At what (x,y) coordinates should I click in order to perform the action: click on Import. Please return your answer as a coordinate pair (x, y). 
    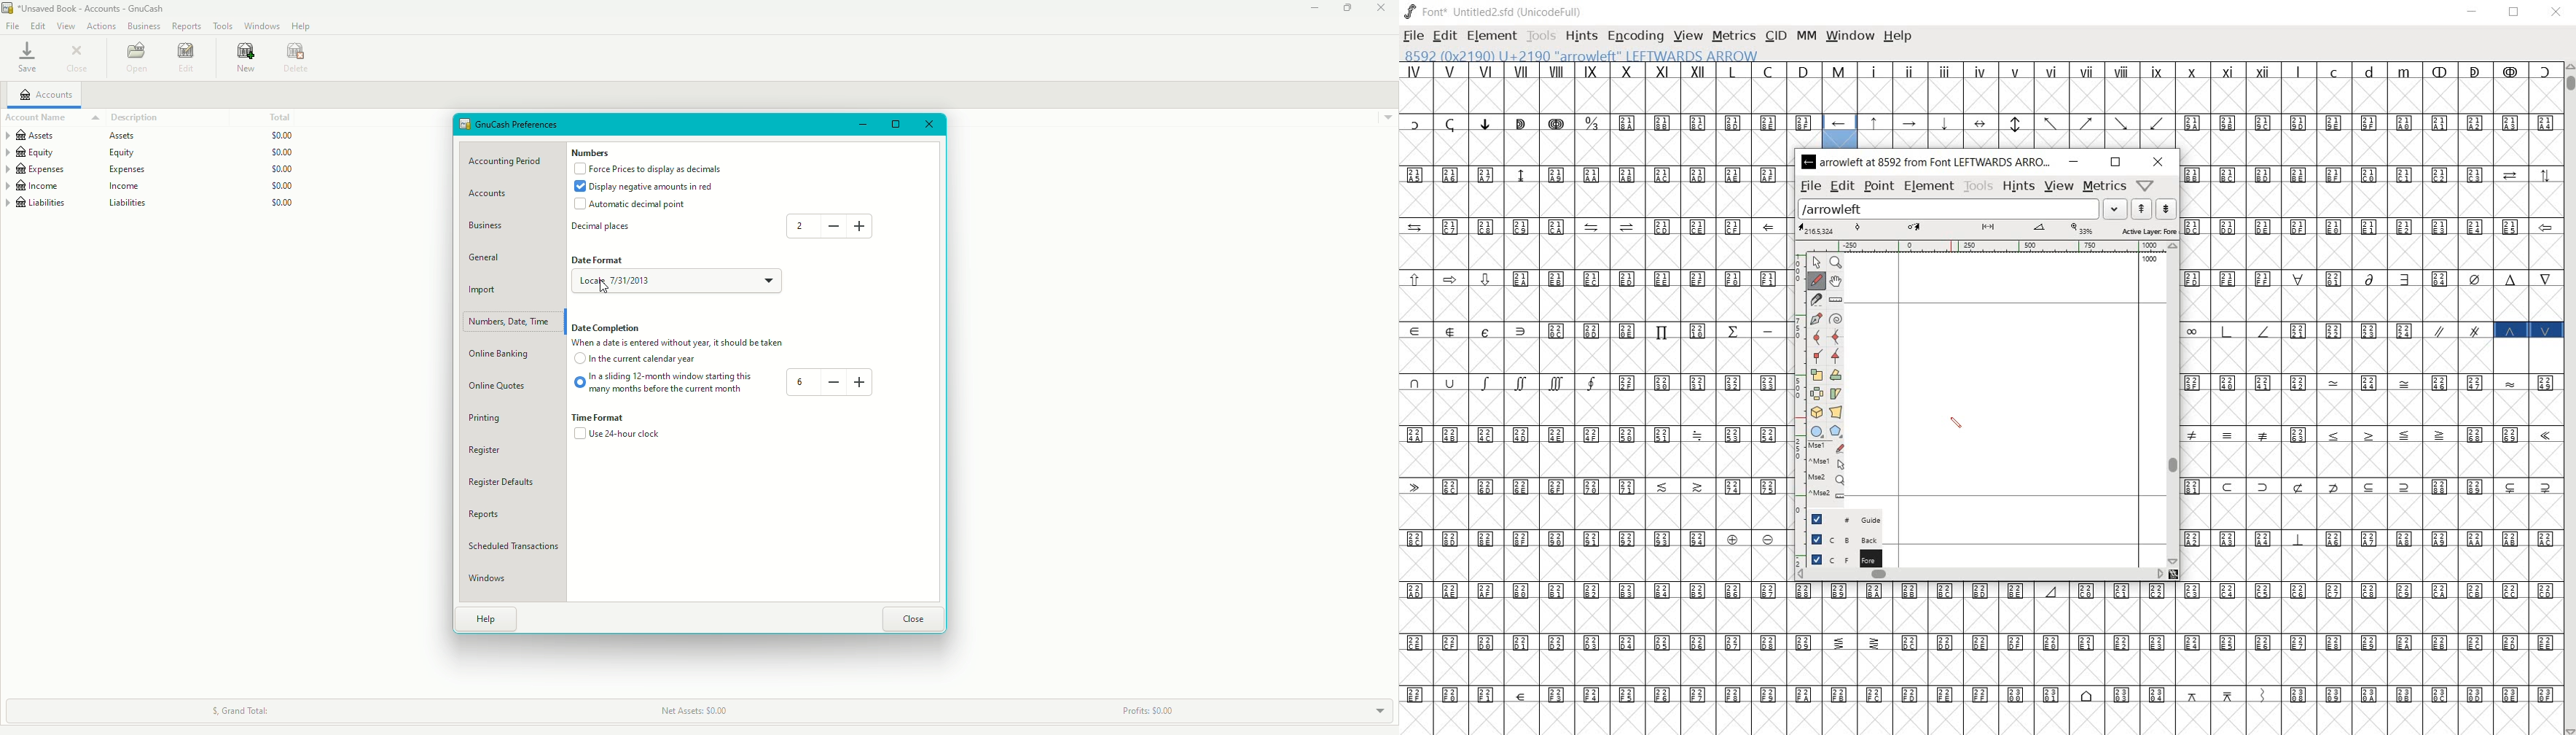
    Looking at the image, I should click on (484, 291).